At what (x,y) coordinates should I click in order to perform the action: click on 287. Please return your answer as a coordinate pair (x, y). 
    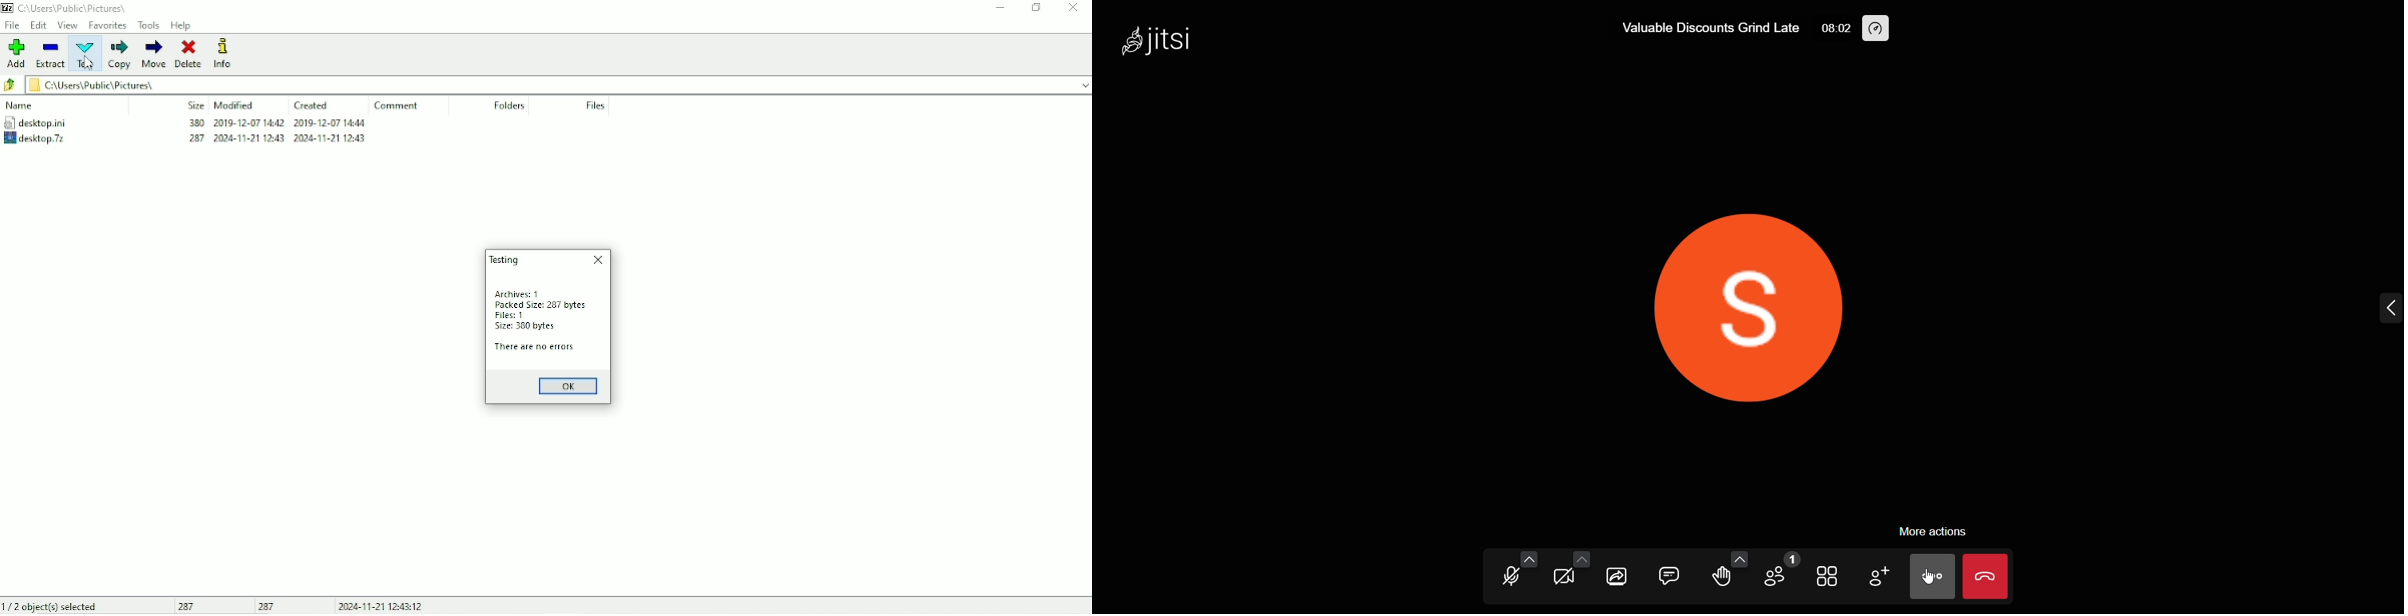
    Looking at the image, I should click on (269, 605).